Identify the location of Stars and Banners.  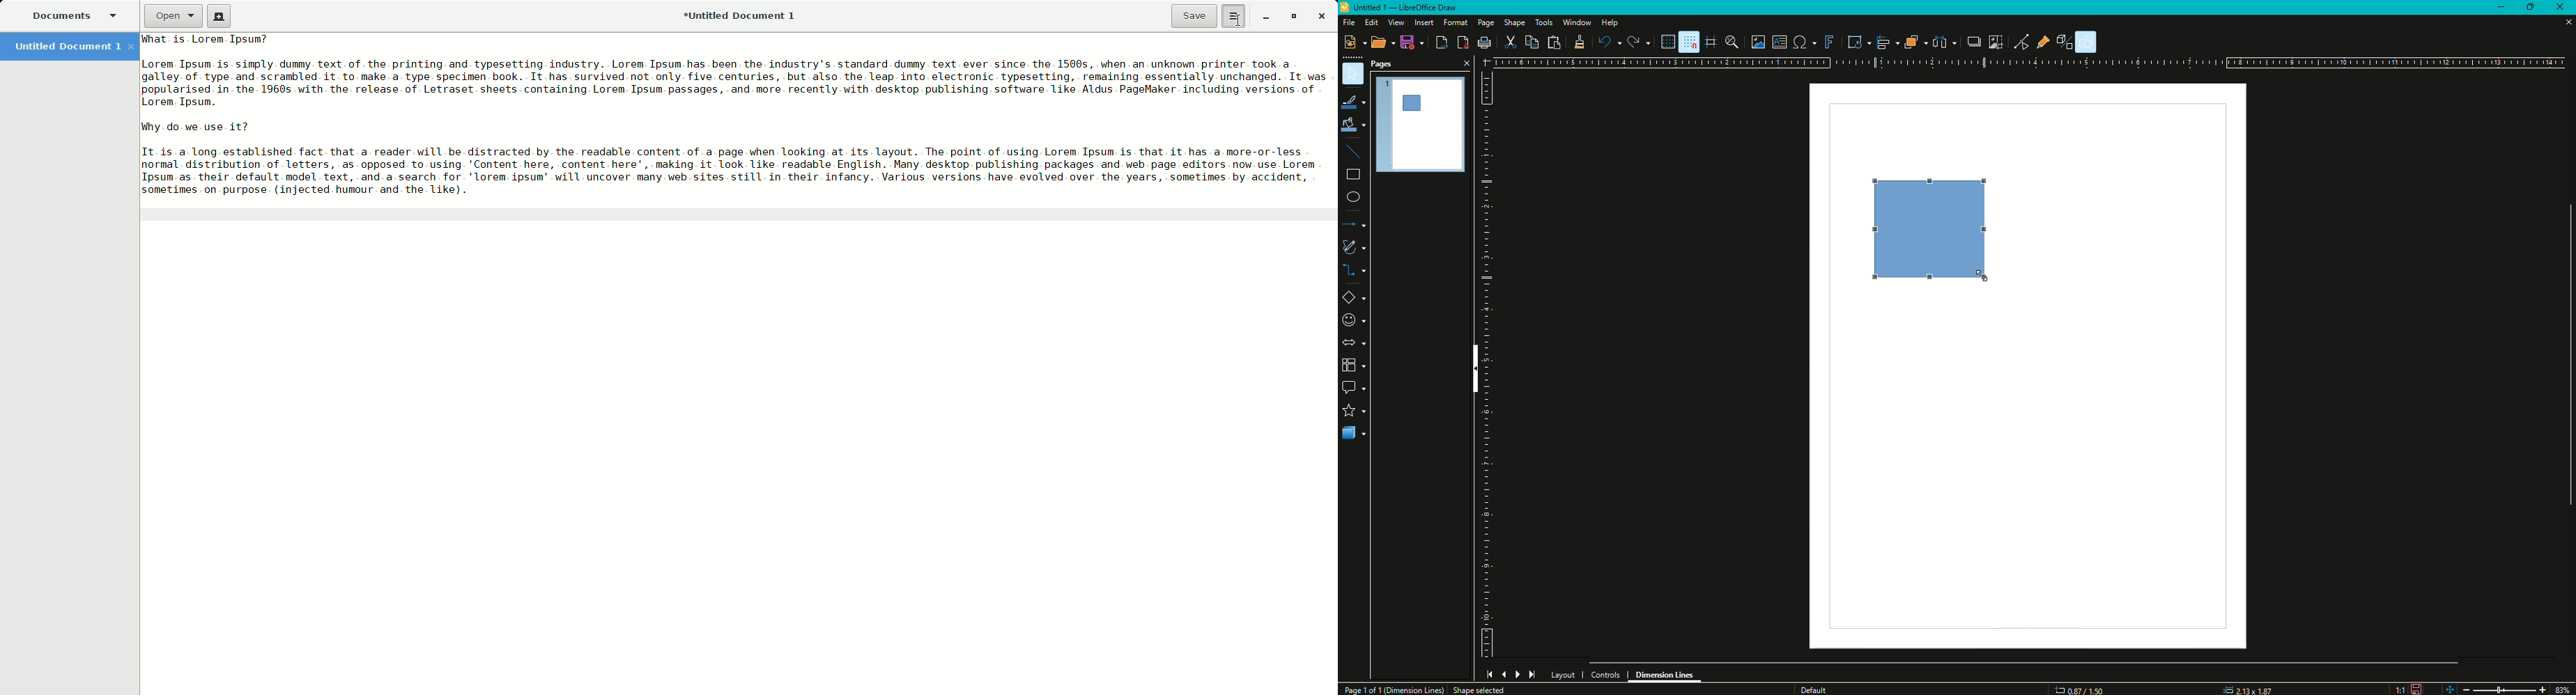
(1354, 411).